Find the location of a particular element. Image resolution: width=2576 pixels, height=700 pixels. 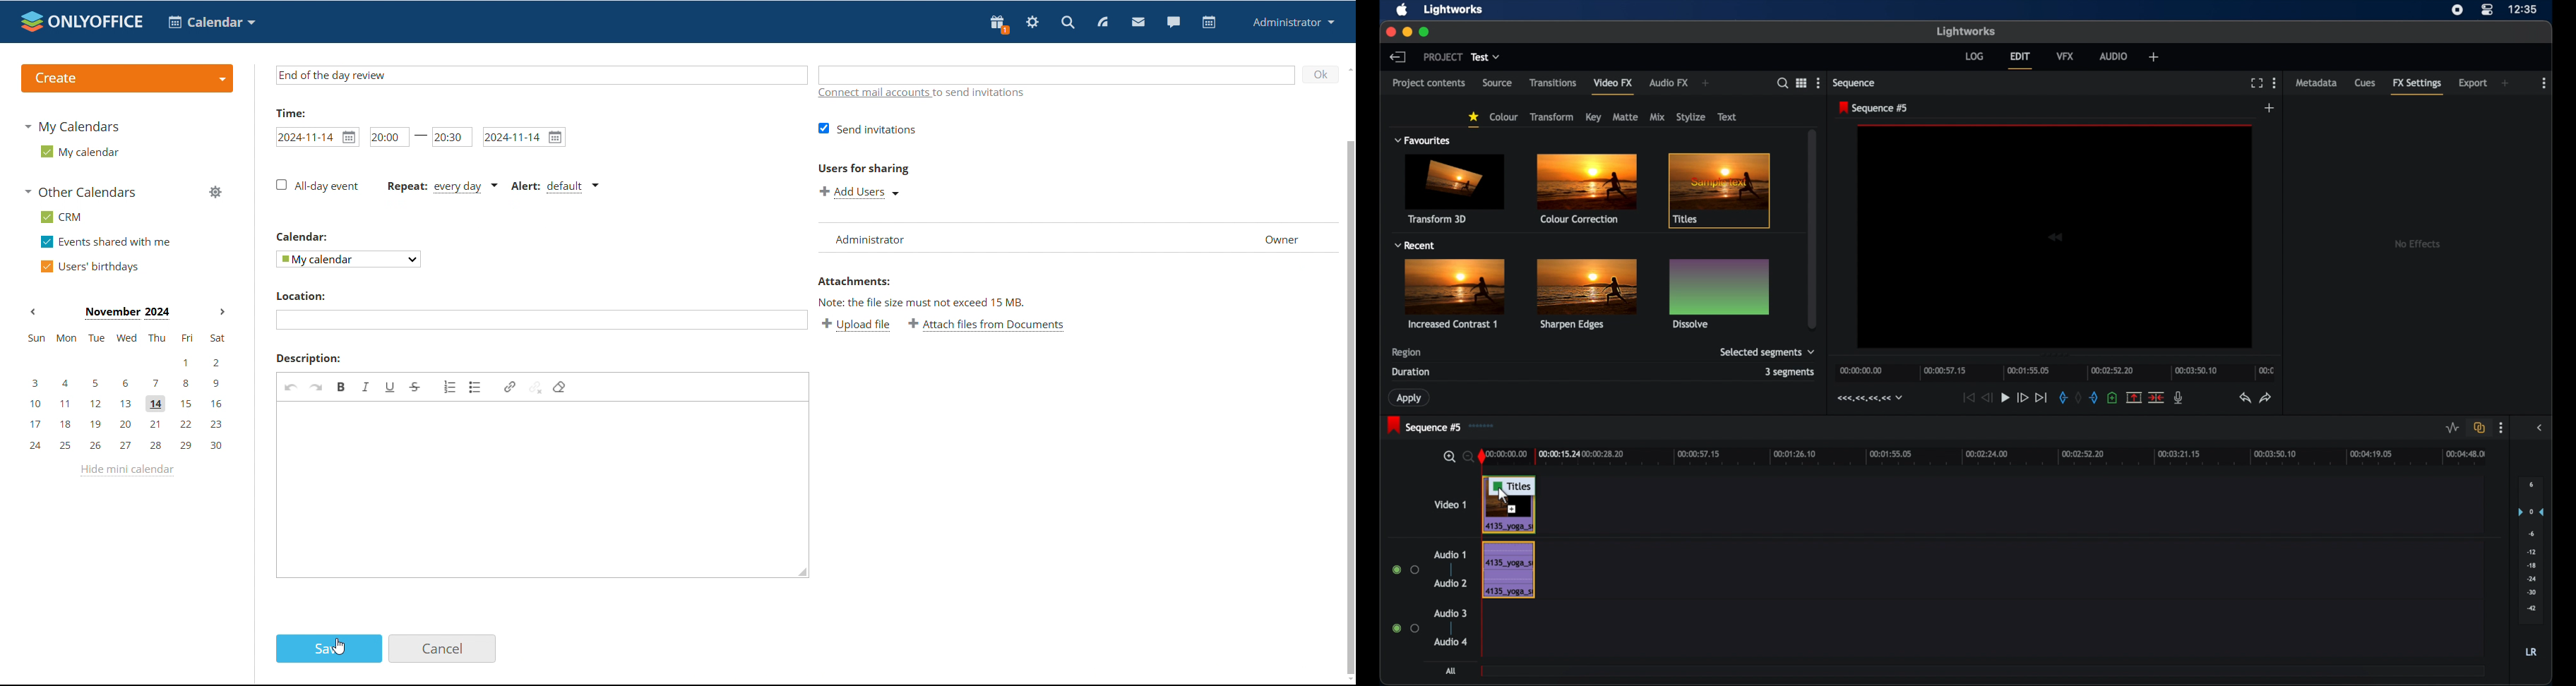

title is located at coordinates (1723, 192).